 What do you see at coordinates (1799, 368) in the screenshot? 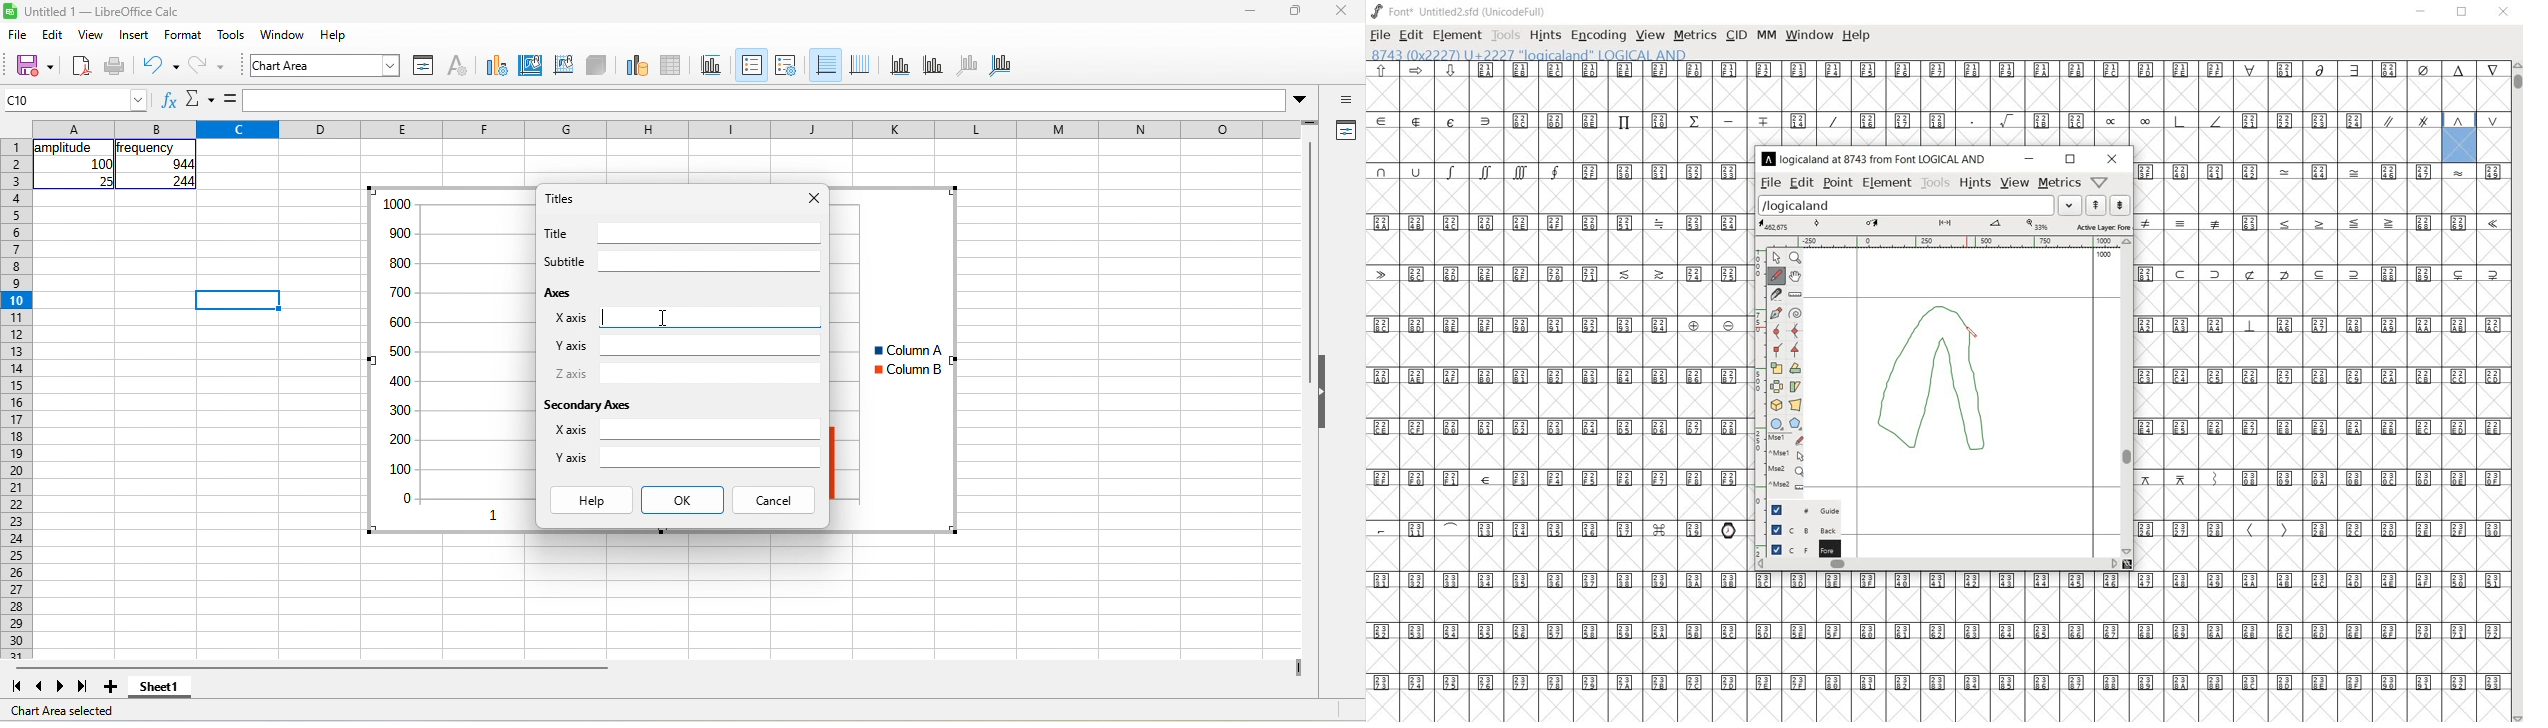
I see `flip the selection` at bounding box center [1799, 368].